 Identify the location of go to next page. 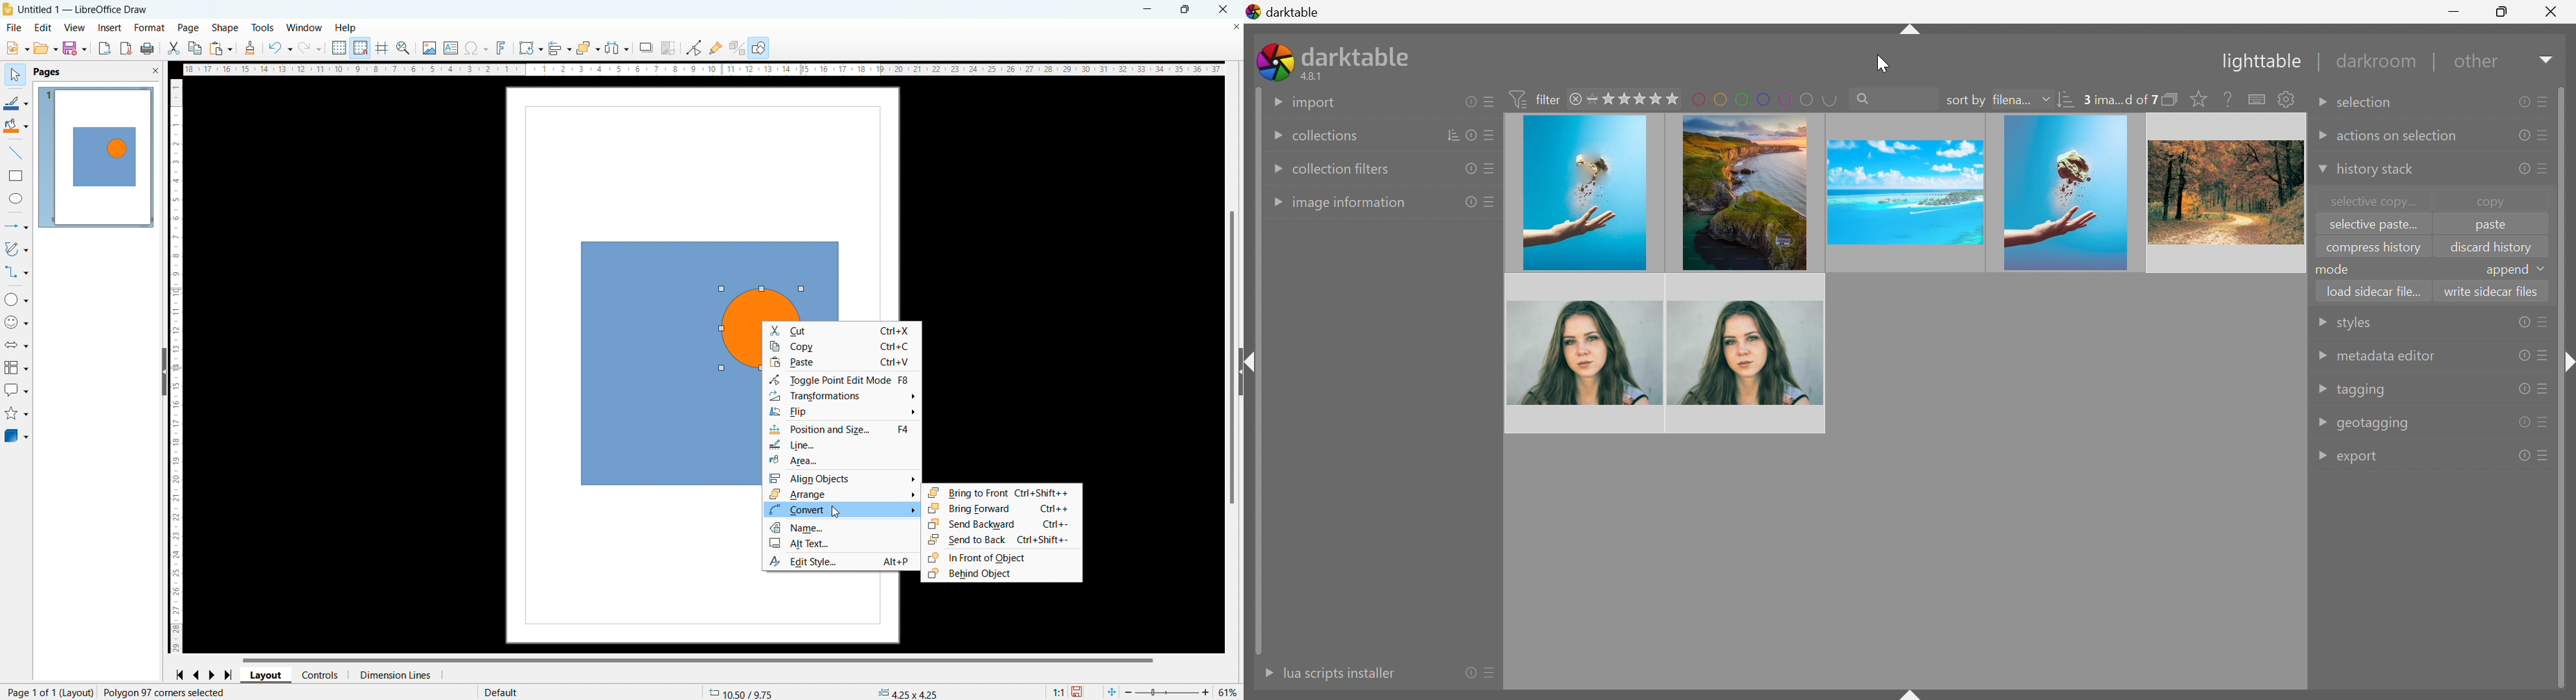
(212, 675).